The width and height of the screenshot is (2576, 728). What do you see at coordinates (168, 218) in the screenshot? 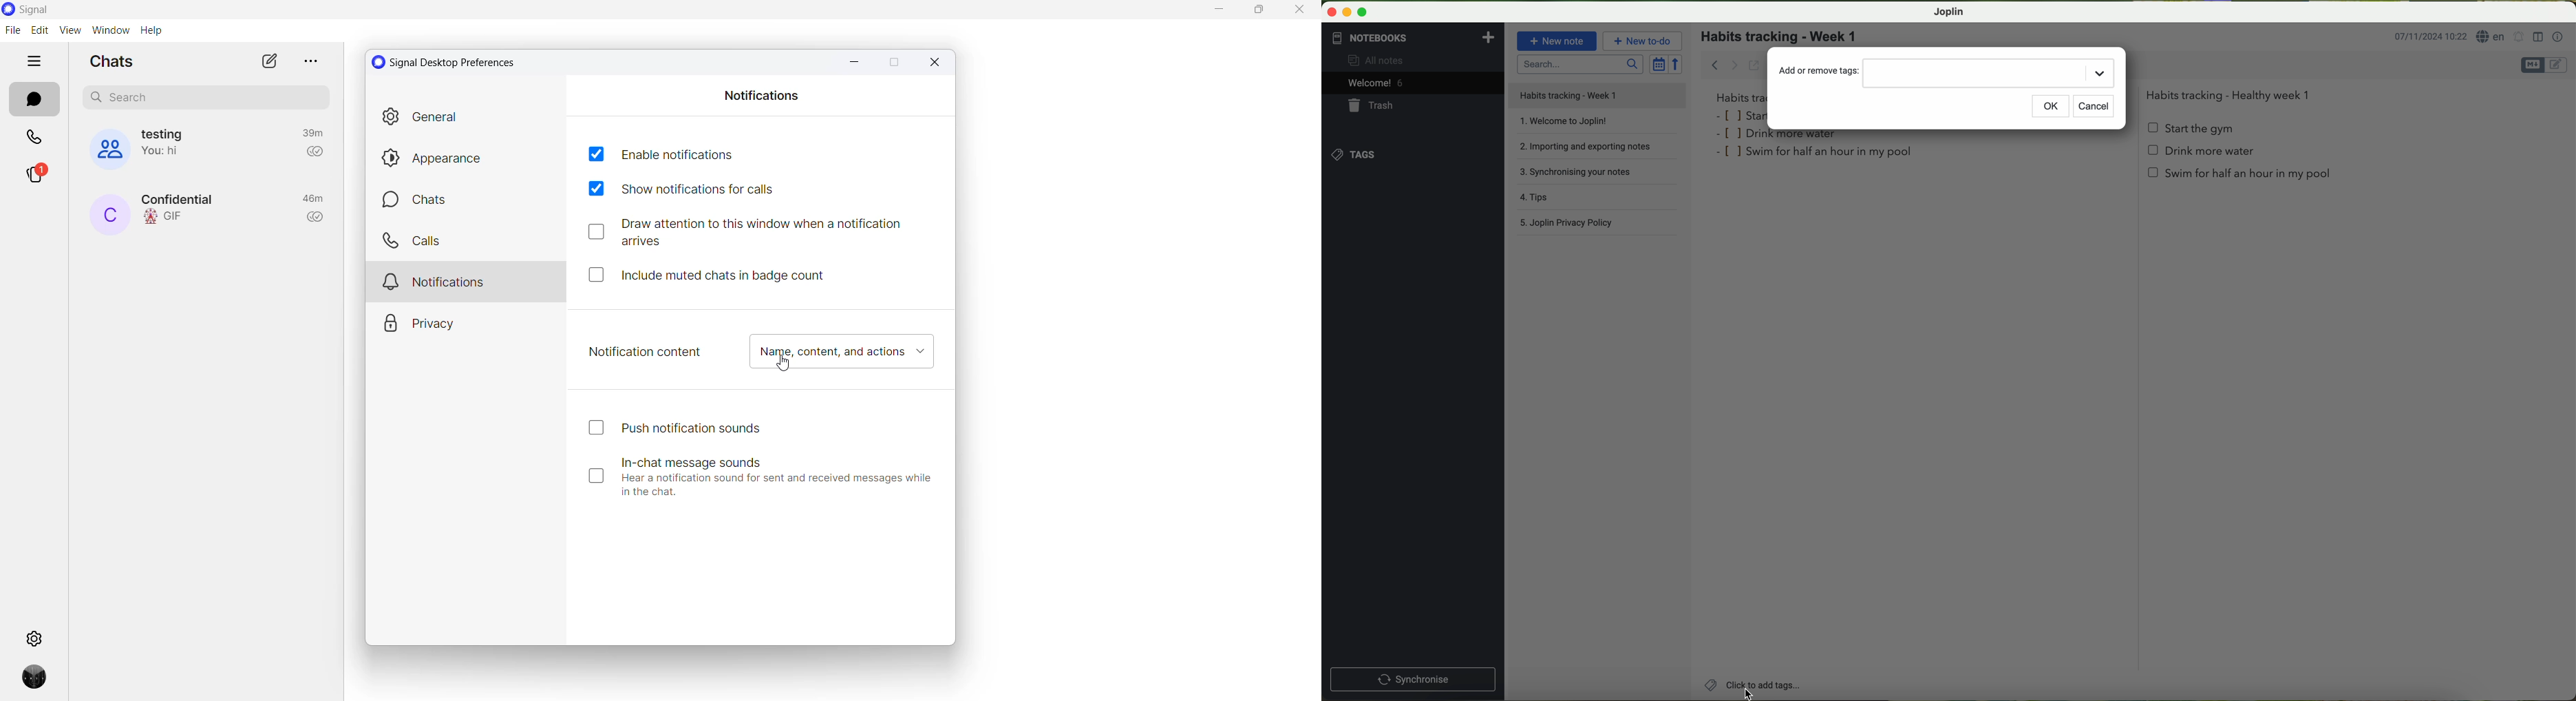
I see `last message` at bounding box center [168, 218].